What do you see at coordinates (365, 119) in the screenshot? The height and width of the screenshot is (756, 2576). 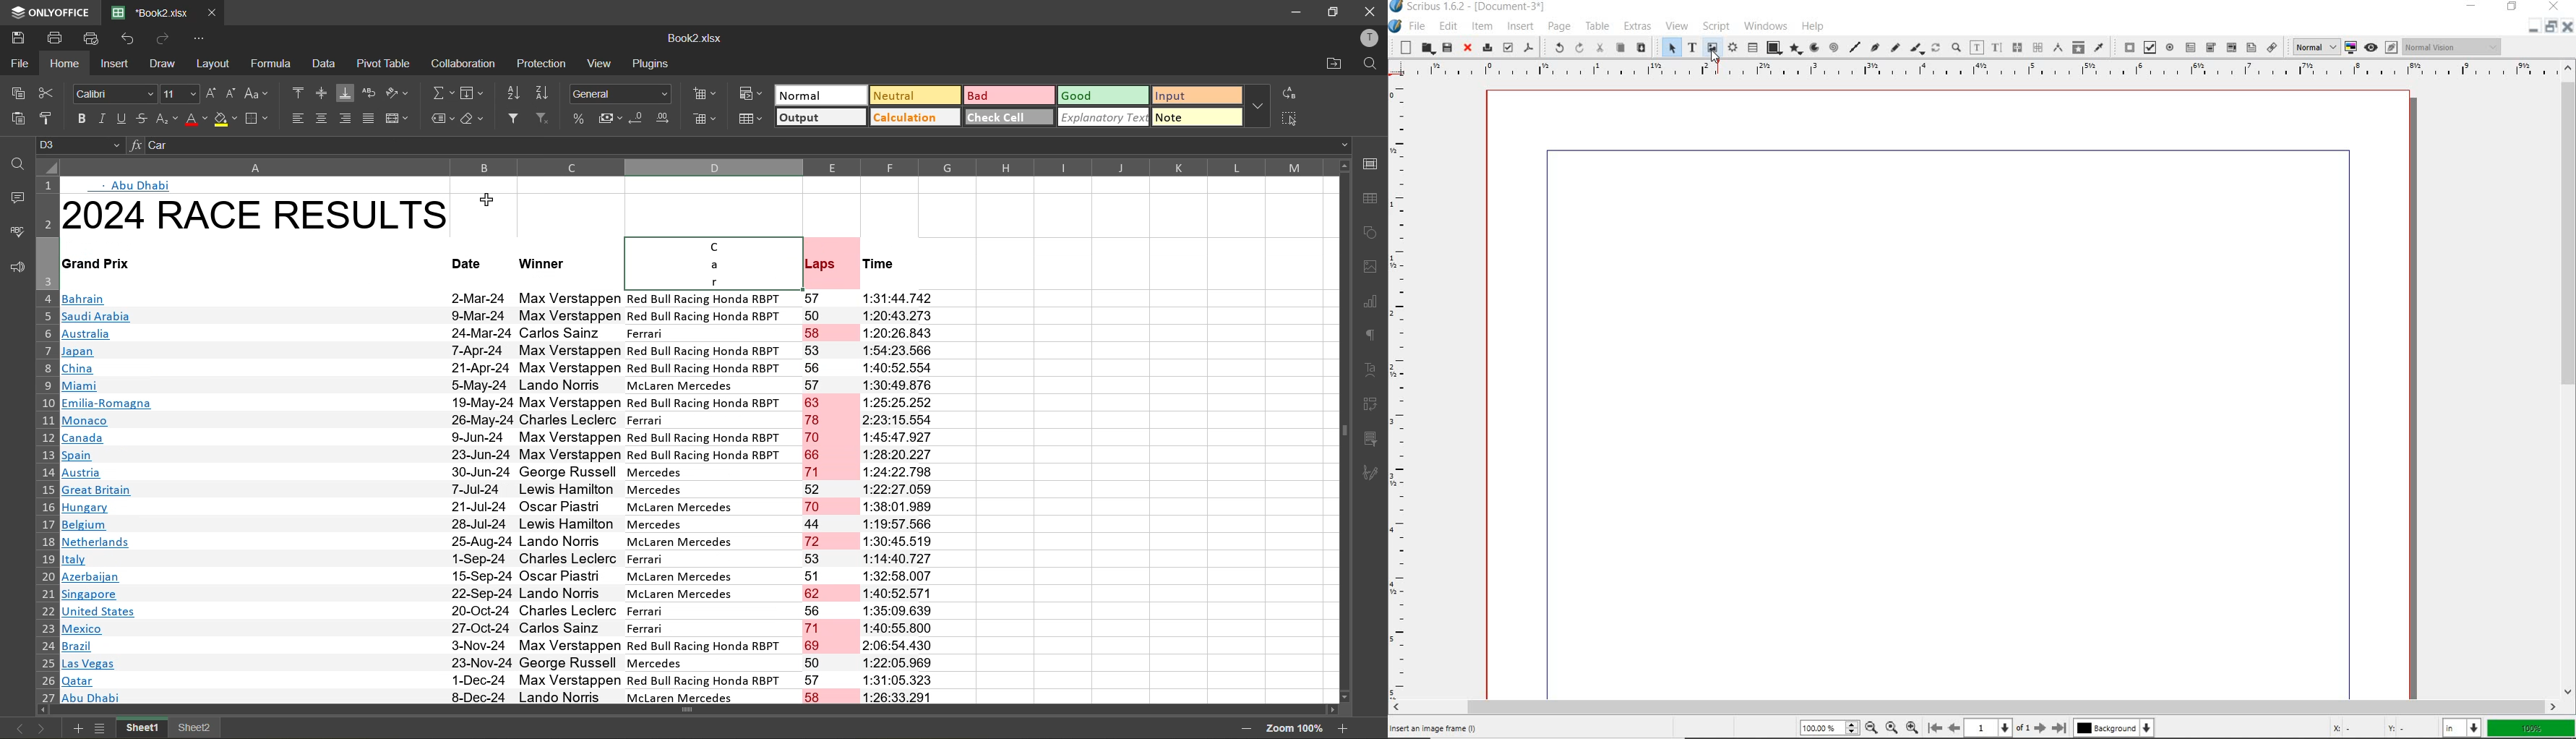 I see `justified` at bounding box center [365, 119].